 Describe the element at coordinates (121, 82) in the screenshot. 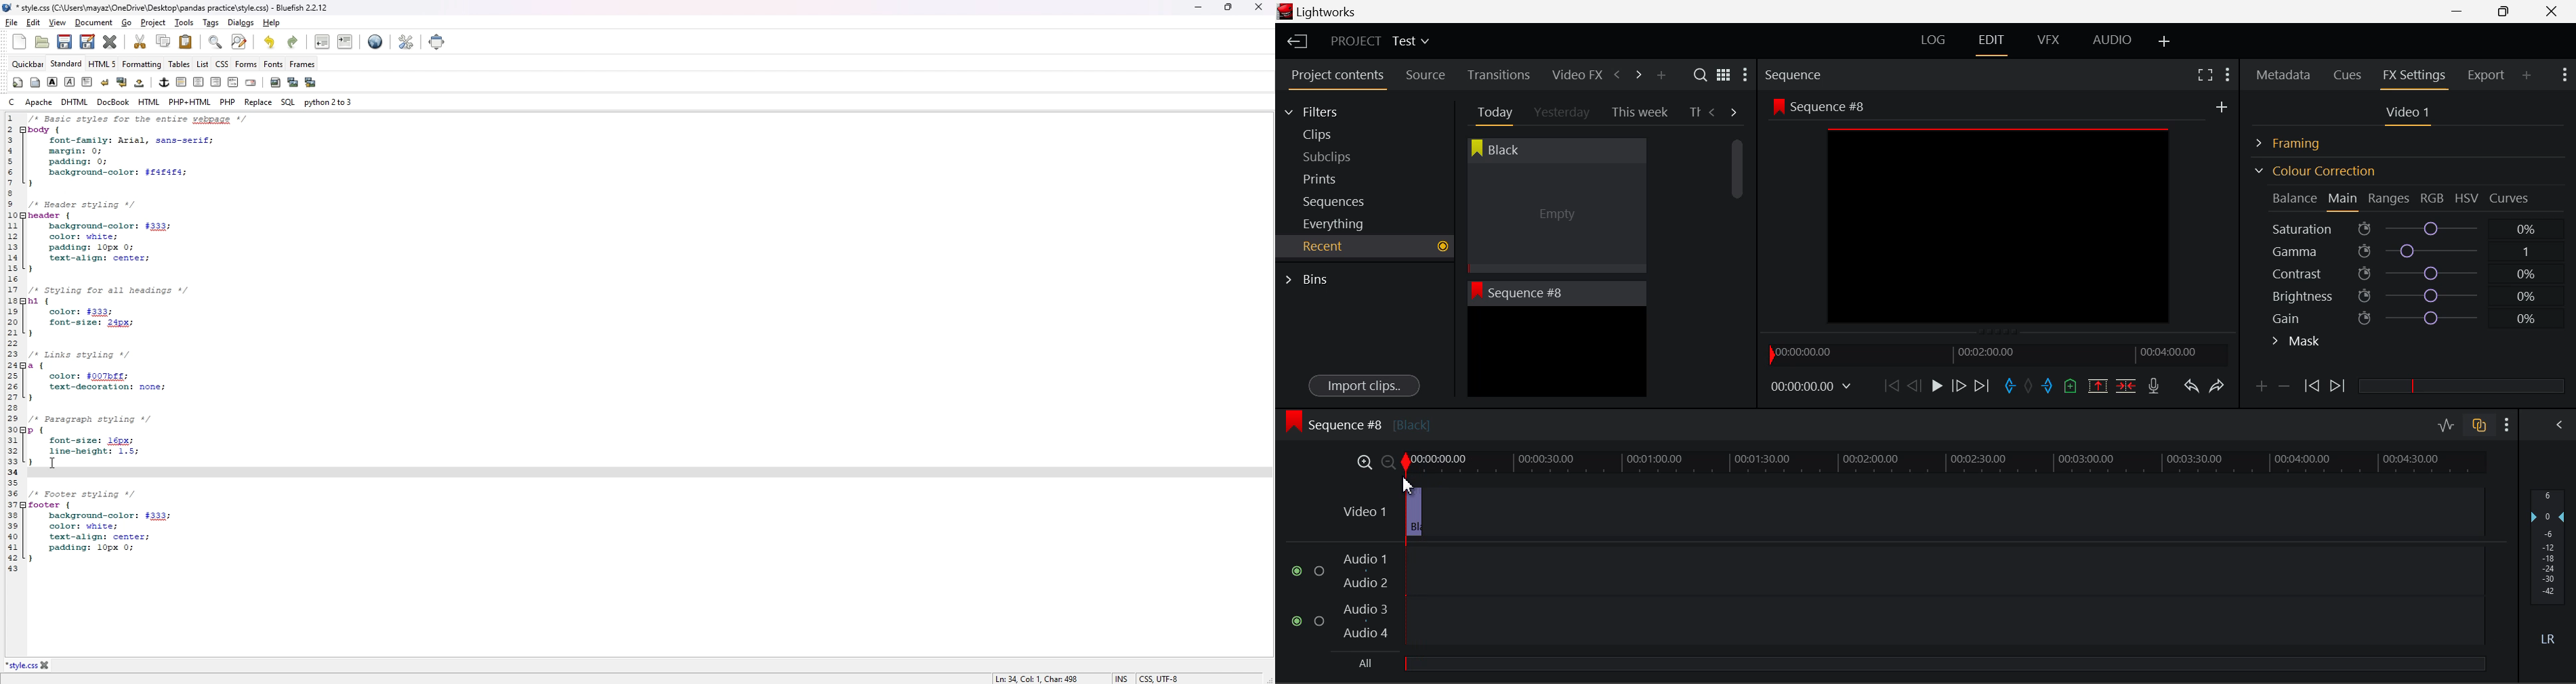

I see `break and clear` at that location.